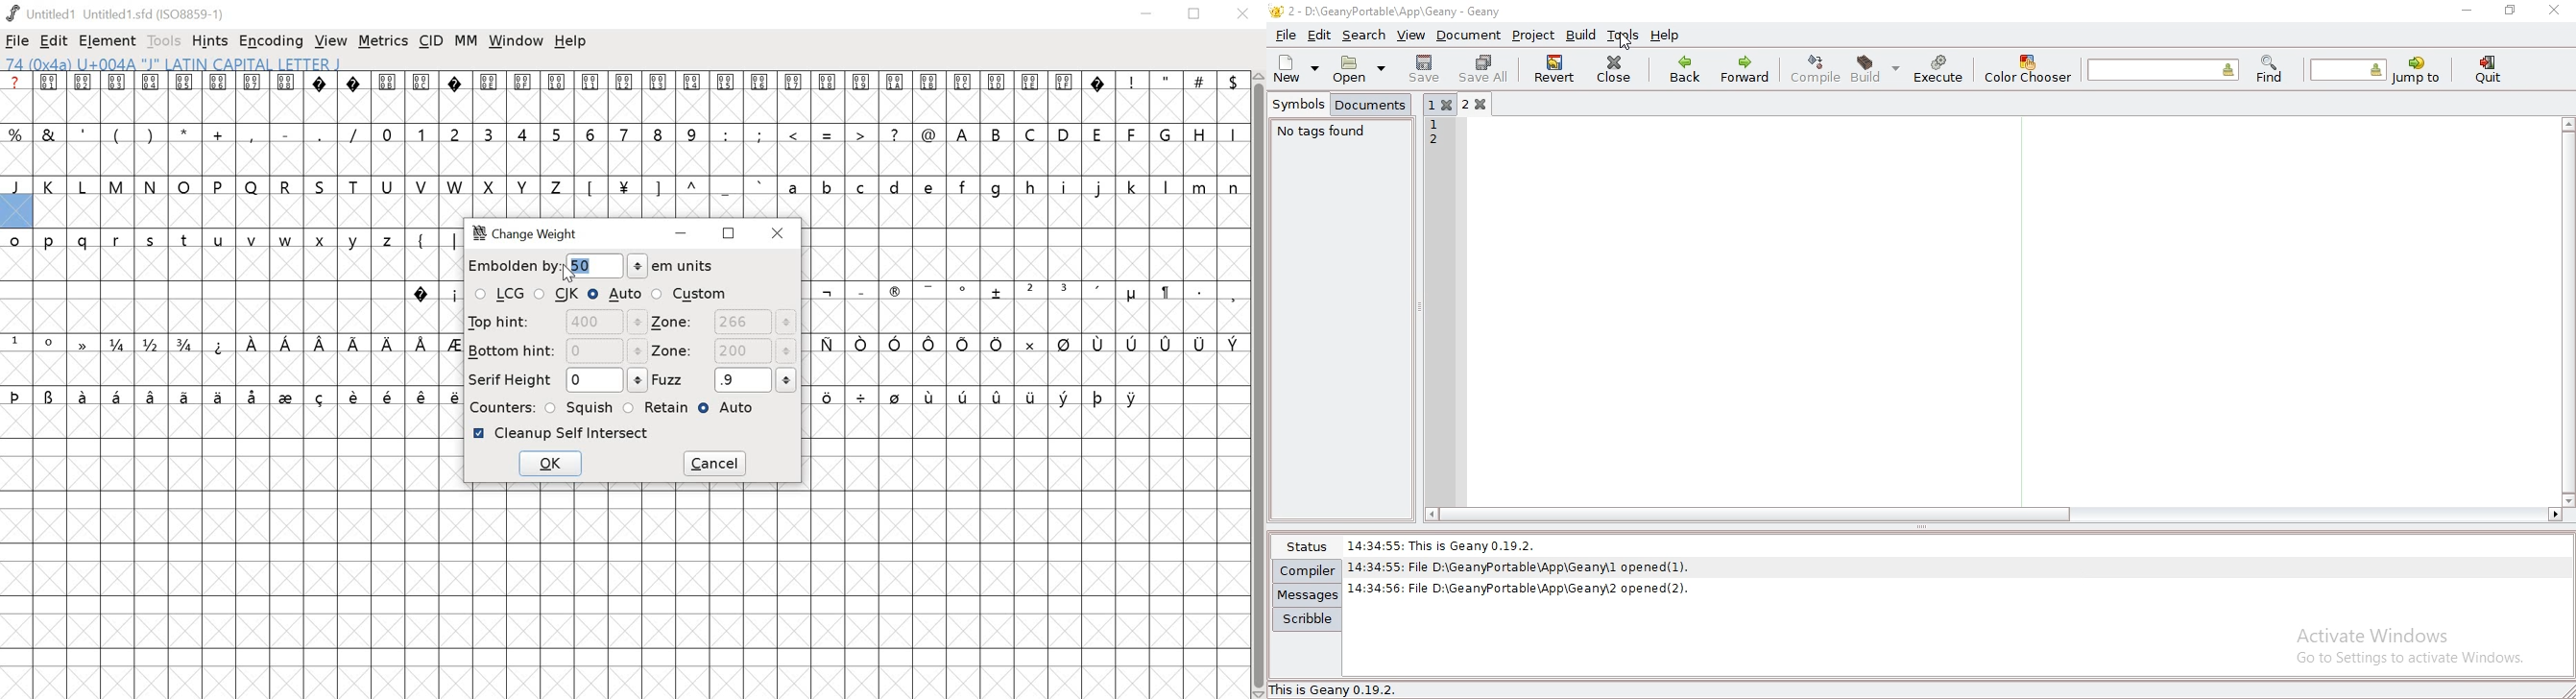 Image resolution: width=2576 pixels, height=700 pixels. I want to click on superscript numbers, so click(32, 342).